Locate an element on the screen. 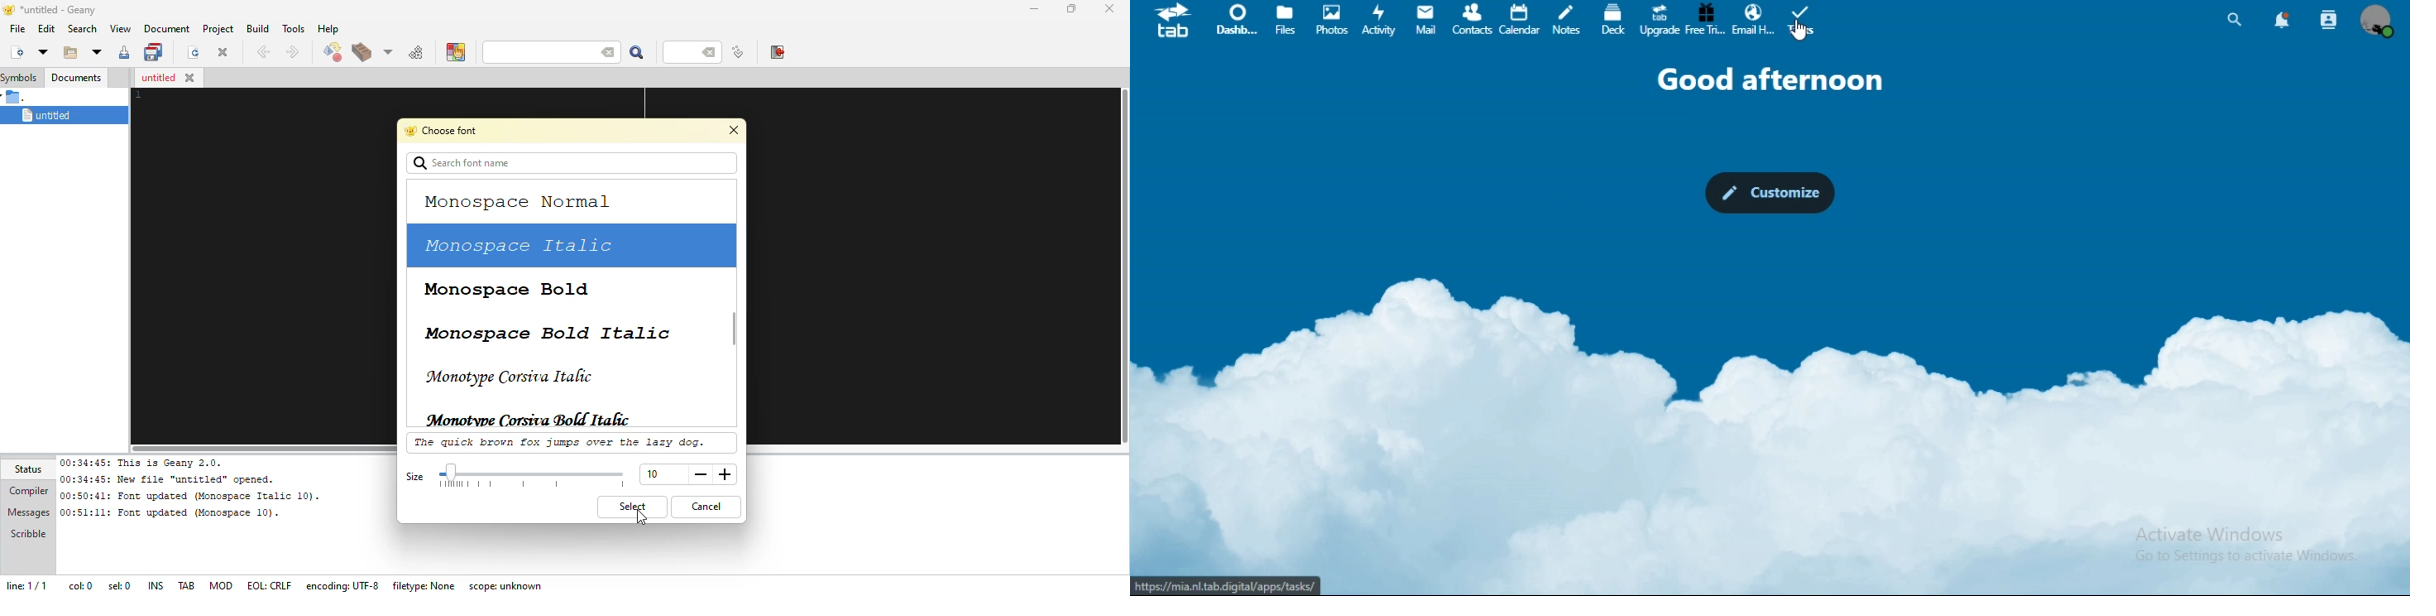  tab is located at coordinates (187, 585).